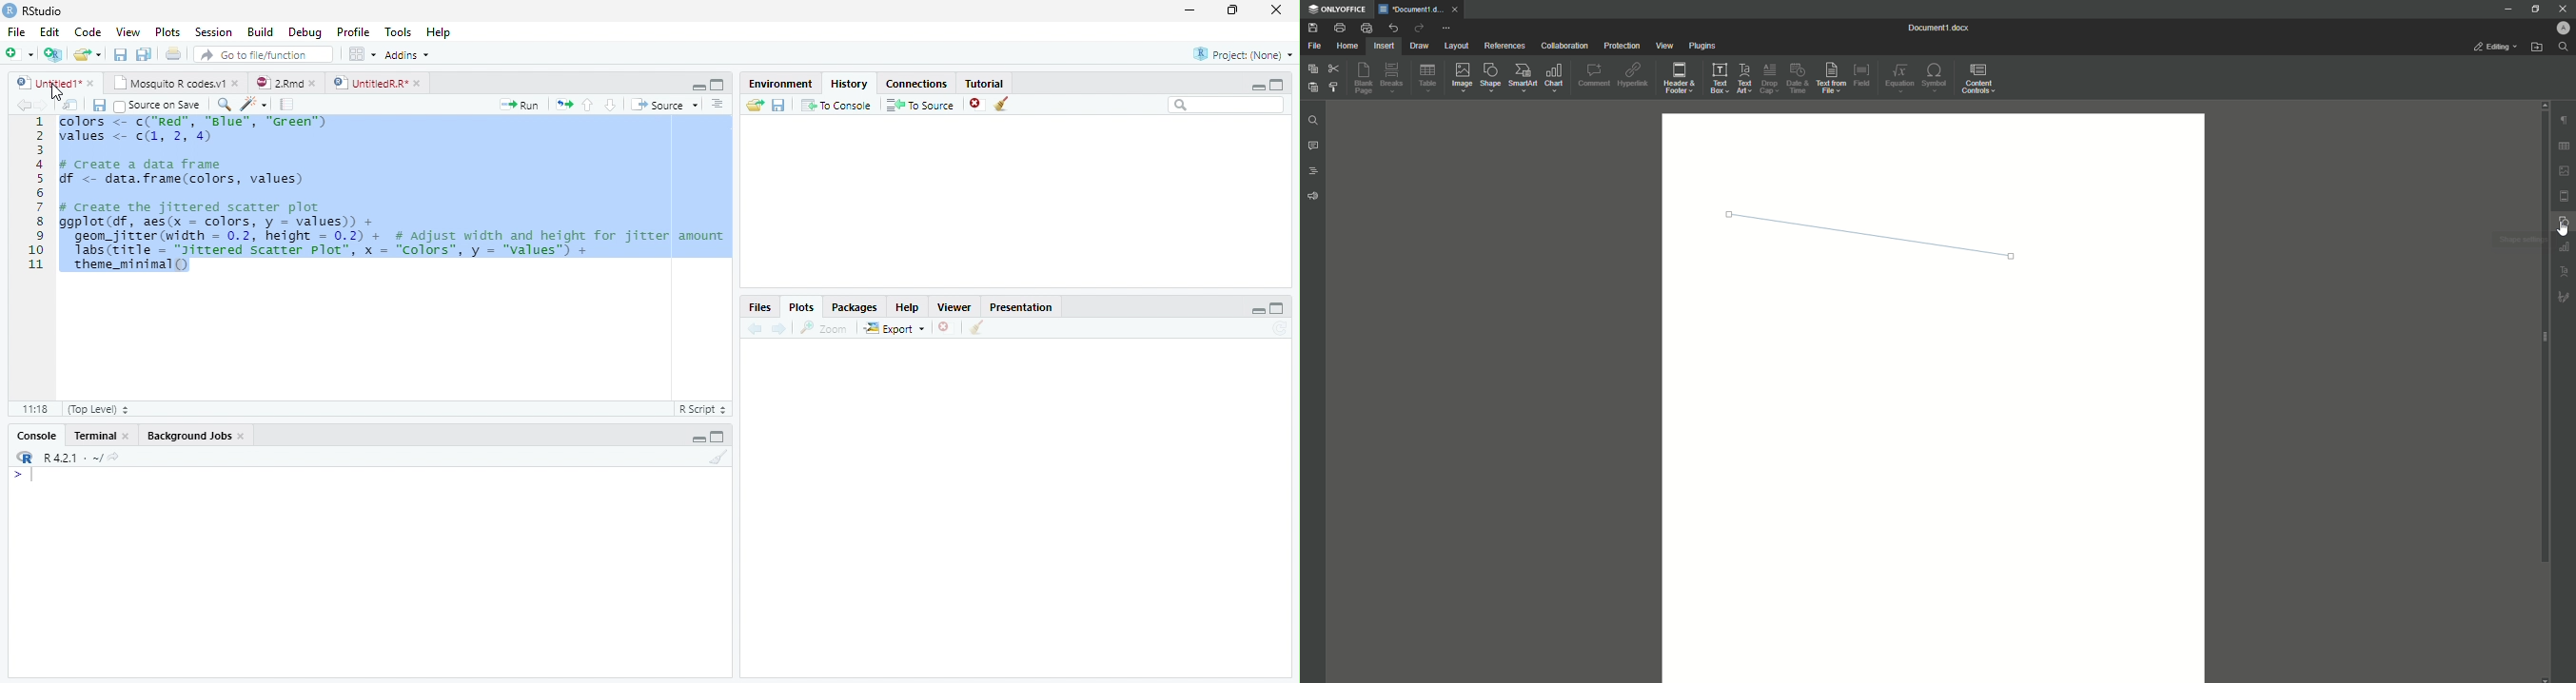 The height and width of the screenshot is (700, 2576). I want to click on Presentation, so click(1020, 306).